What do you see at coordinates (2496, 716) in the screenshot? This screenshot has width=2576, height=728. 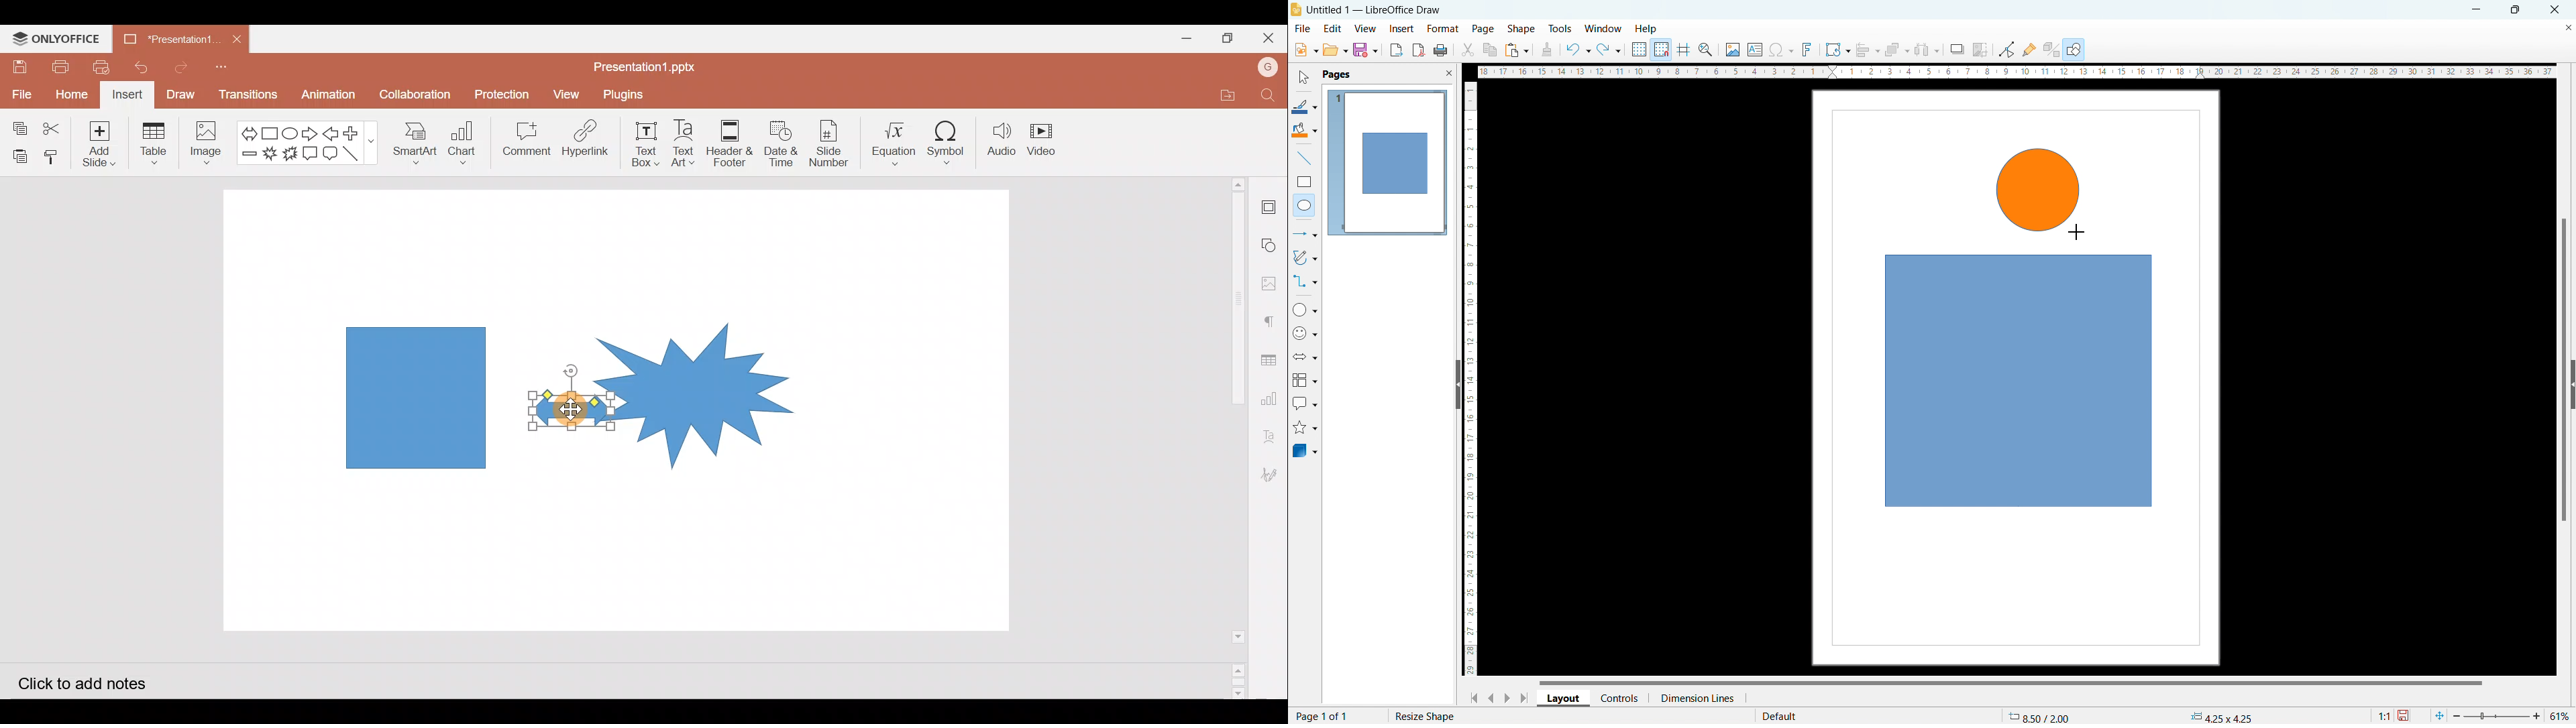 I see `slider` at bounding box center [2496, 716].